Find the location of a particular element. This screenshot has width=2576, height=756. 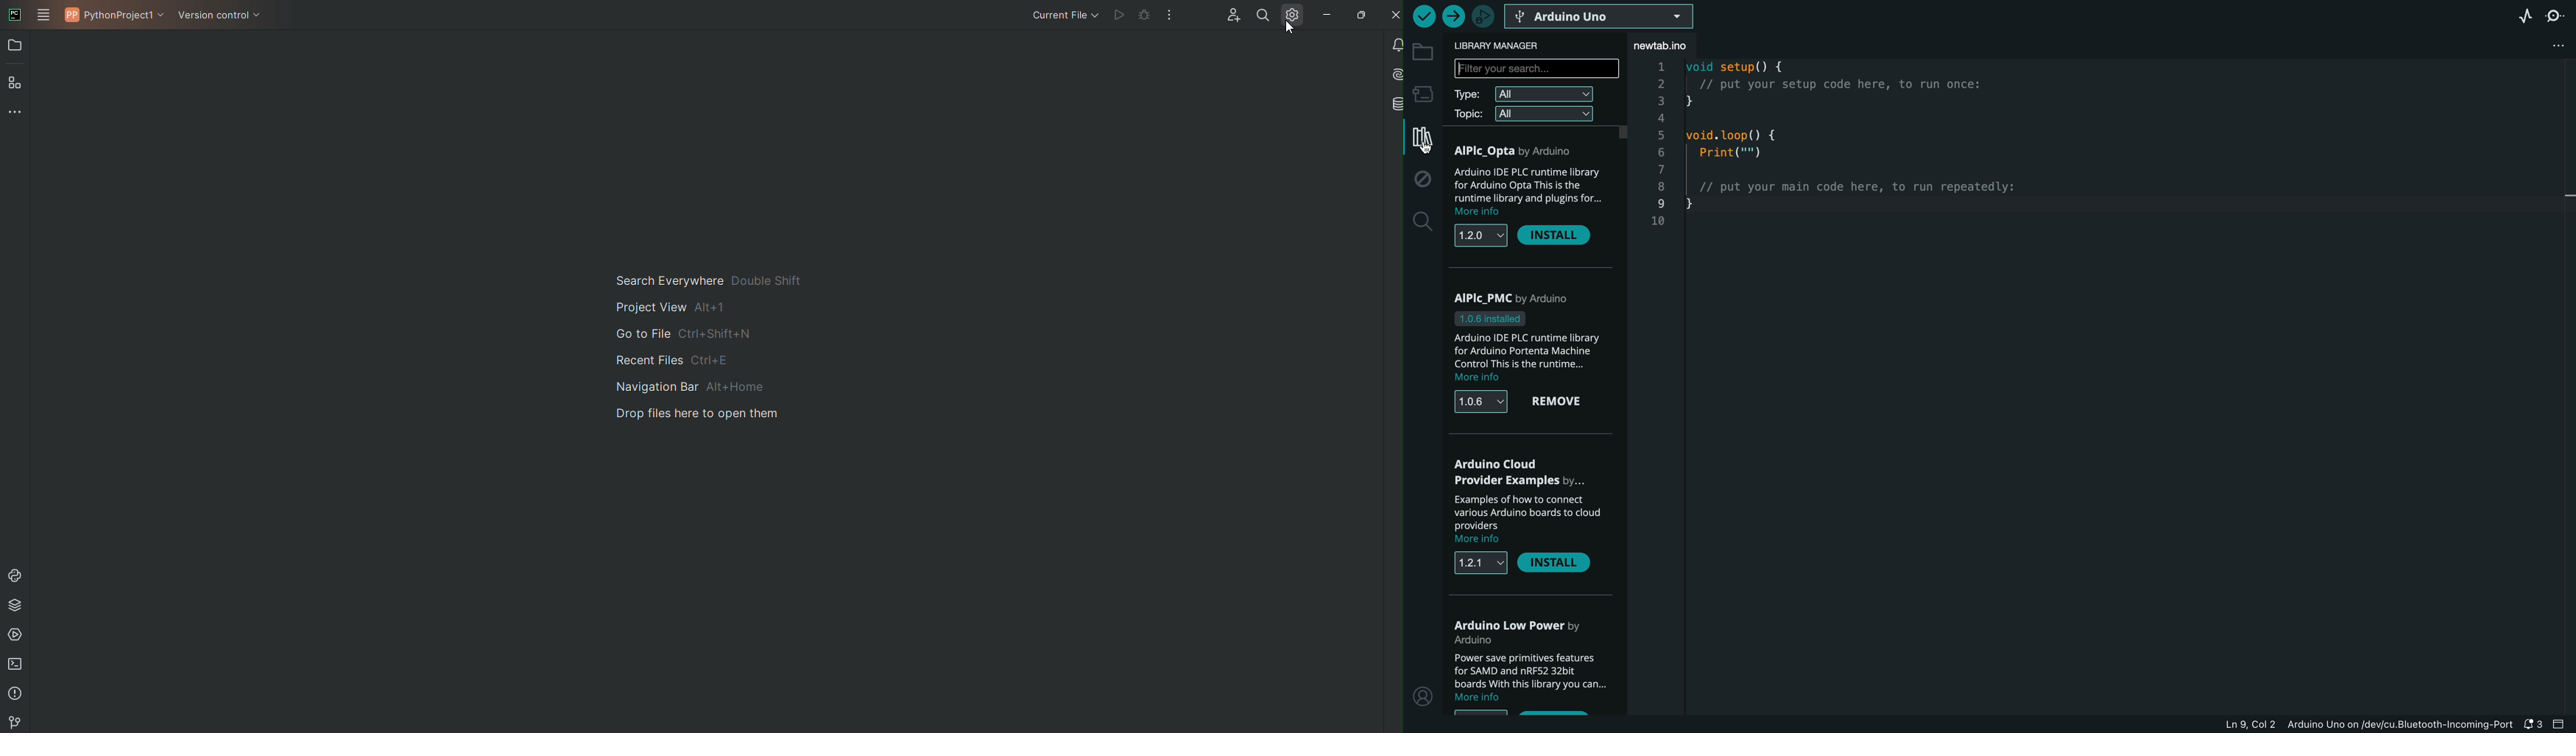

Console is located at coordinates (14, 573).